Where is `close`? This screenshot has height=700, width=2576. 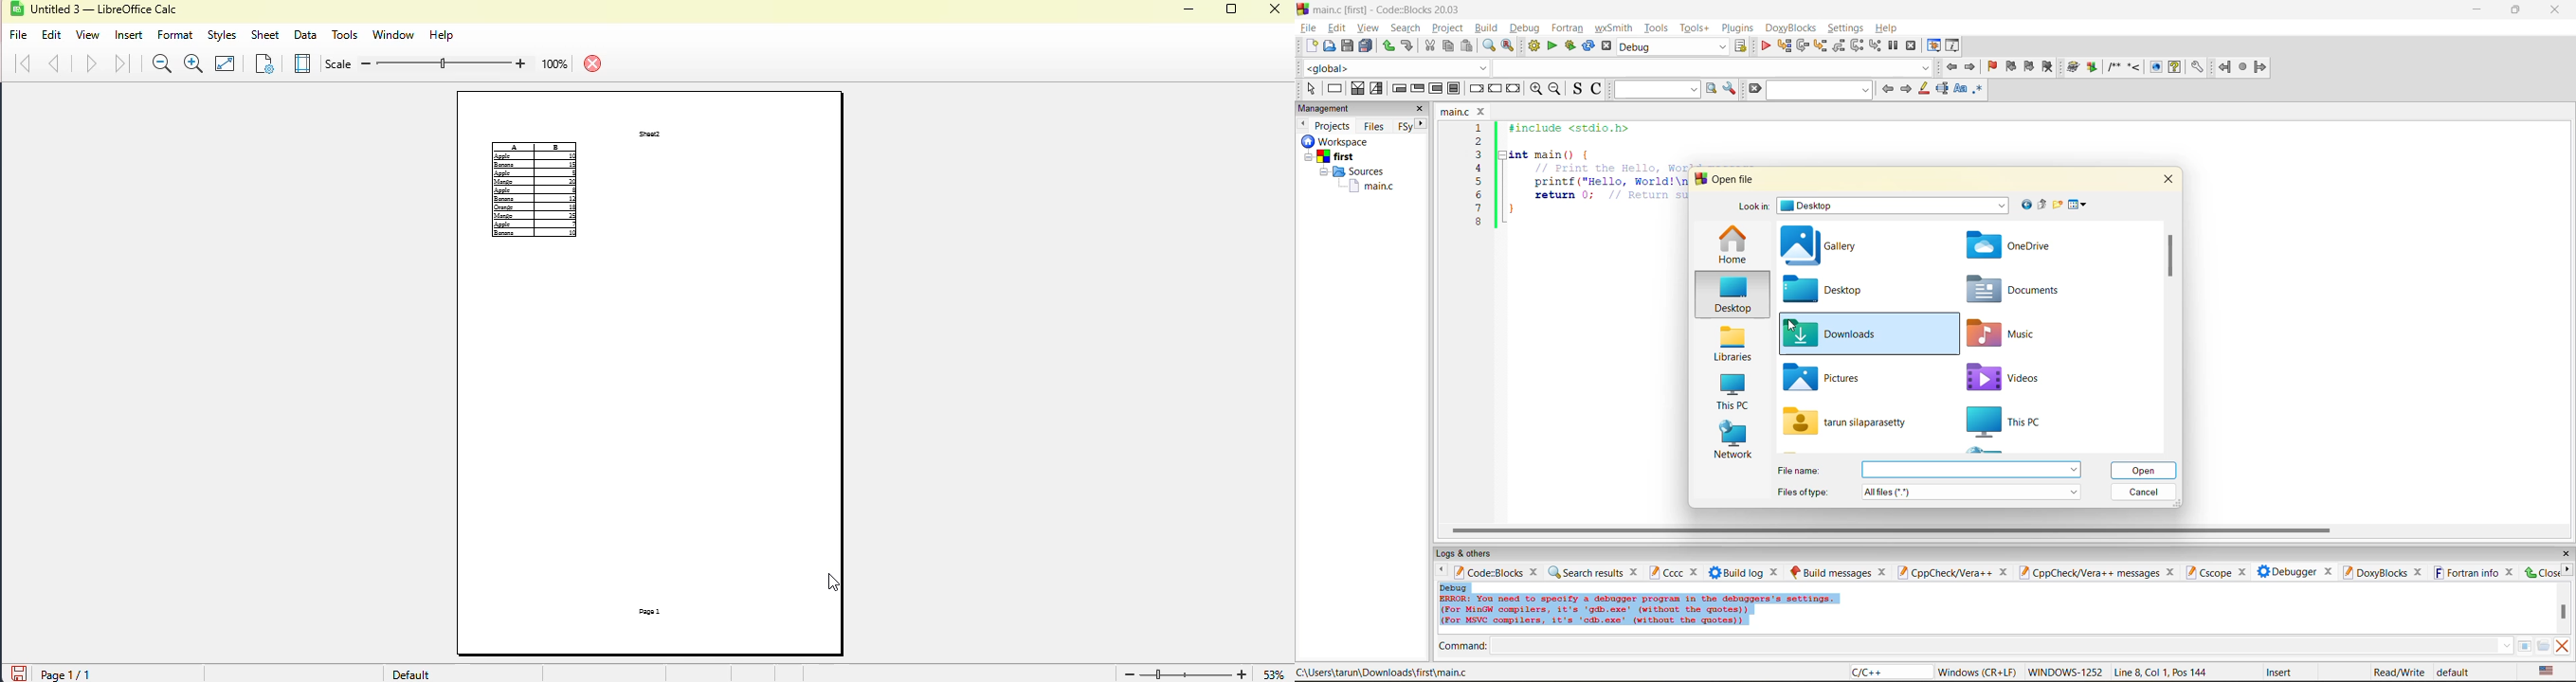
close is located at coordinates (1483, 111).